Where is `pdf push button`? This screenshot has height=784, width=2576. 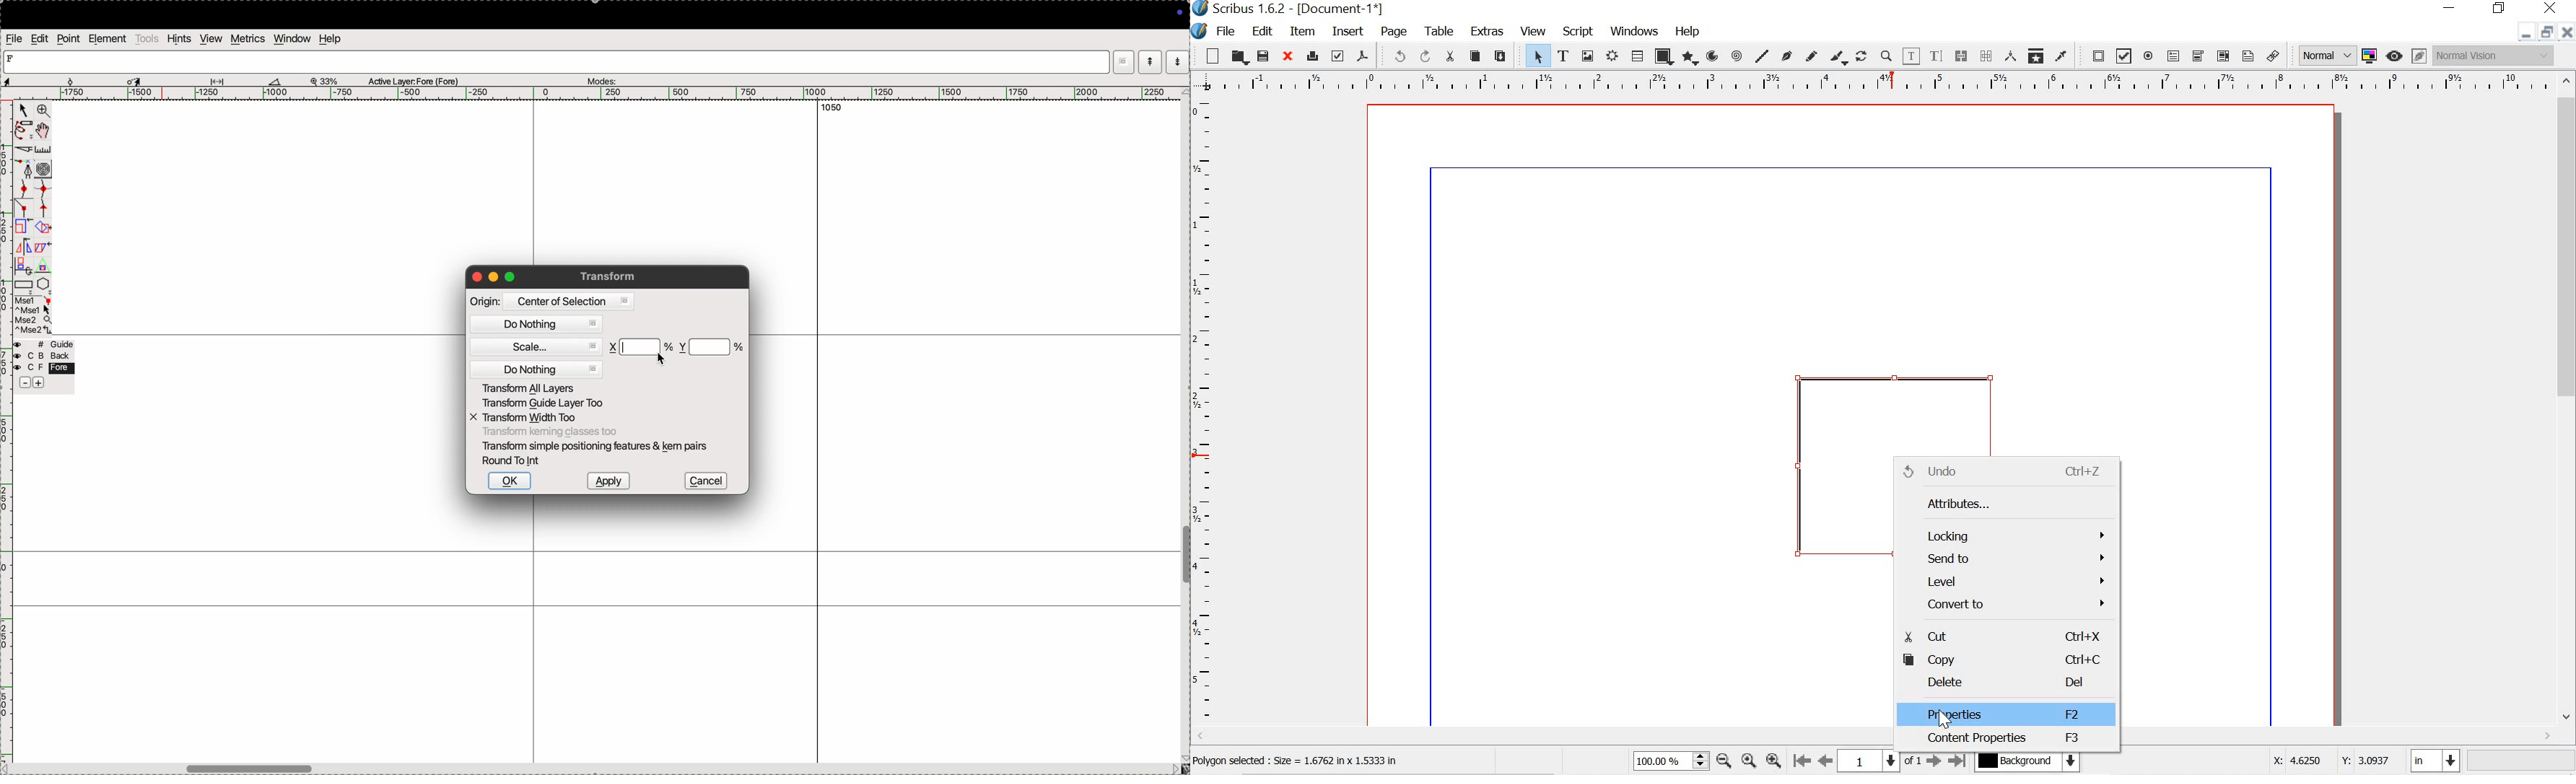 pdf push button is located at coordinates (2094, 56).